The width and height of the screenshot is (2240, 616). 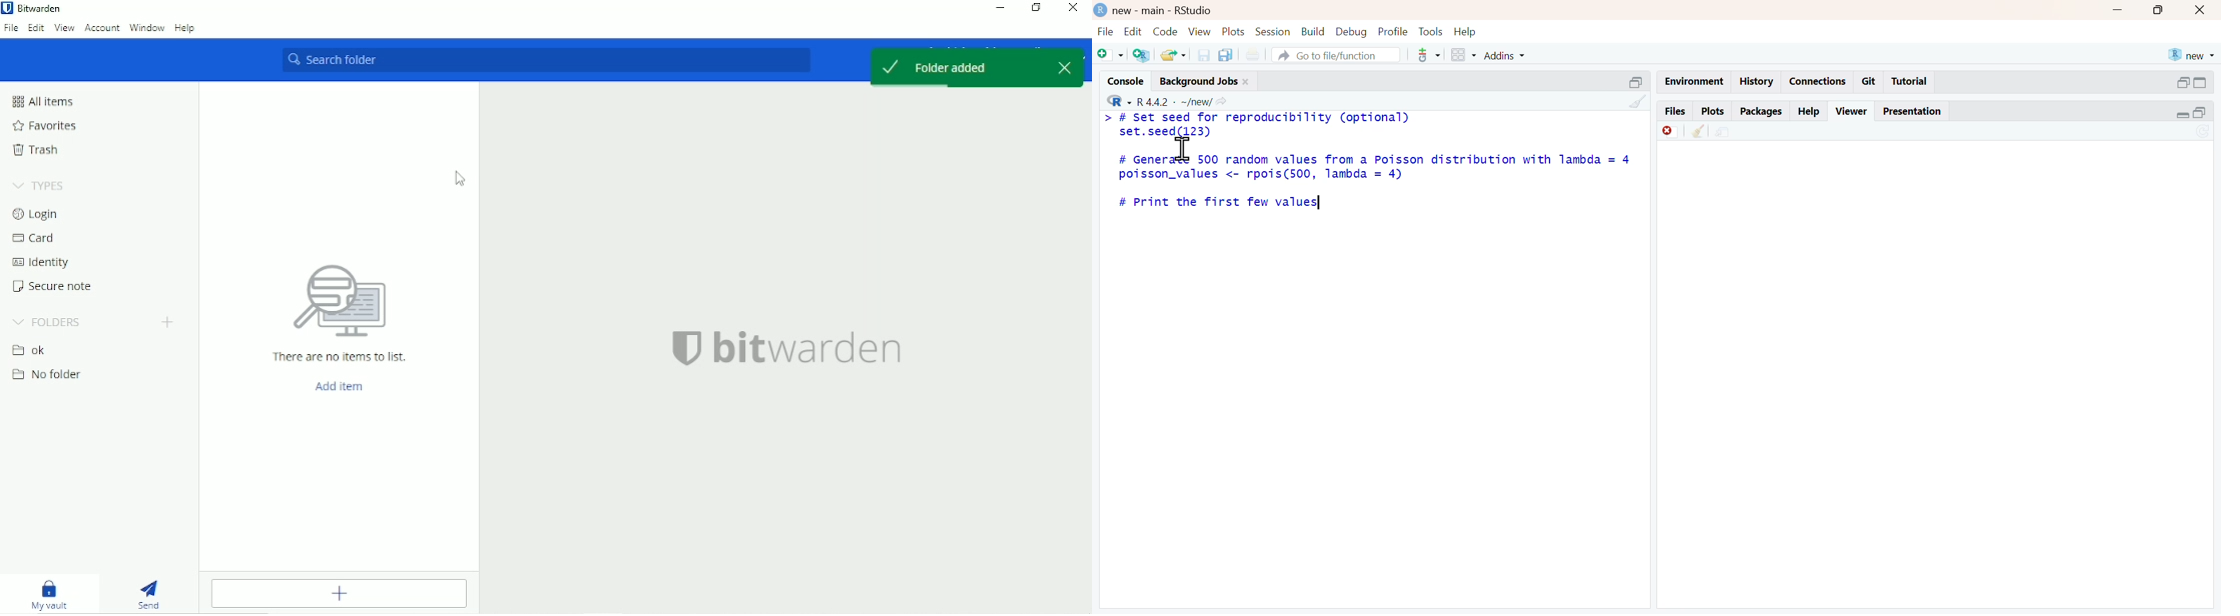 What do you see at coordinates (1432, 31) in the screenshot?
I see `tools` at bounding box center [1432, 31].